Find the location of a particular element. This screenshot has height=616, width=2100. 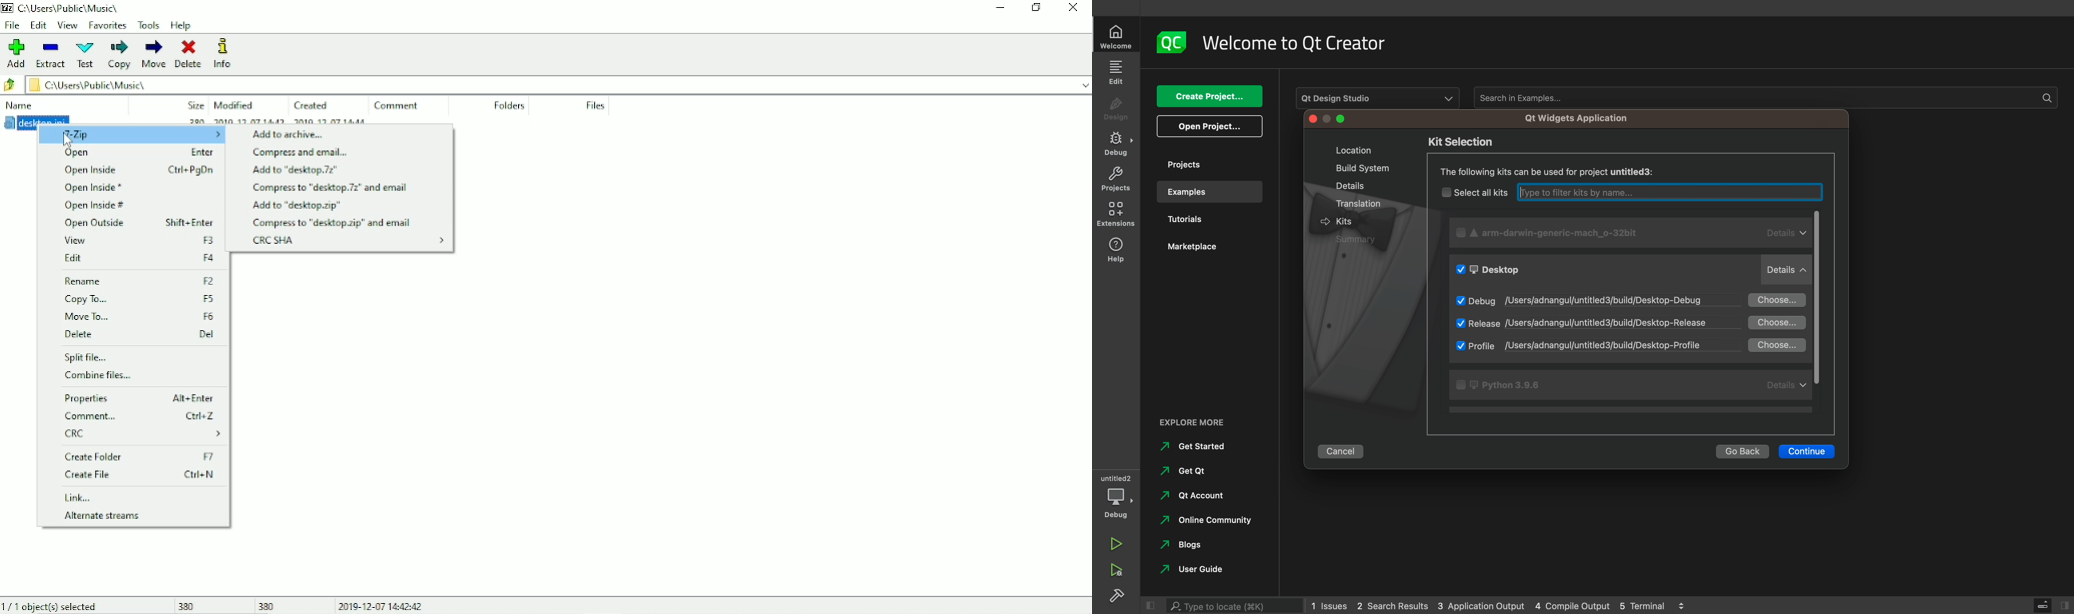

Created is located at coordinates (310, 104).